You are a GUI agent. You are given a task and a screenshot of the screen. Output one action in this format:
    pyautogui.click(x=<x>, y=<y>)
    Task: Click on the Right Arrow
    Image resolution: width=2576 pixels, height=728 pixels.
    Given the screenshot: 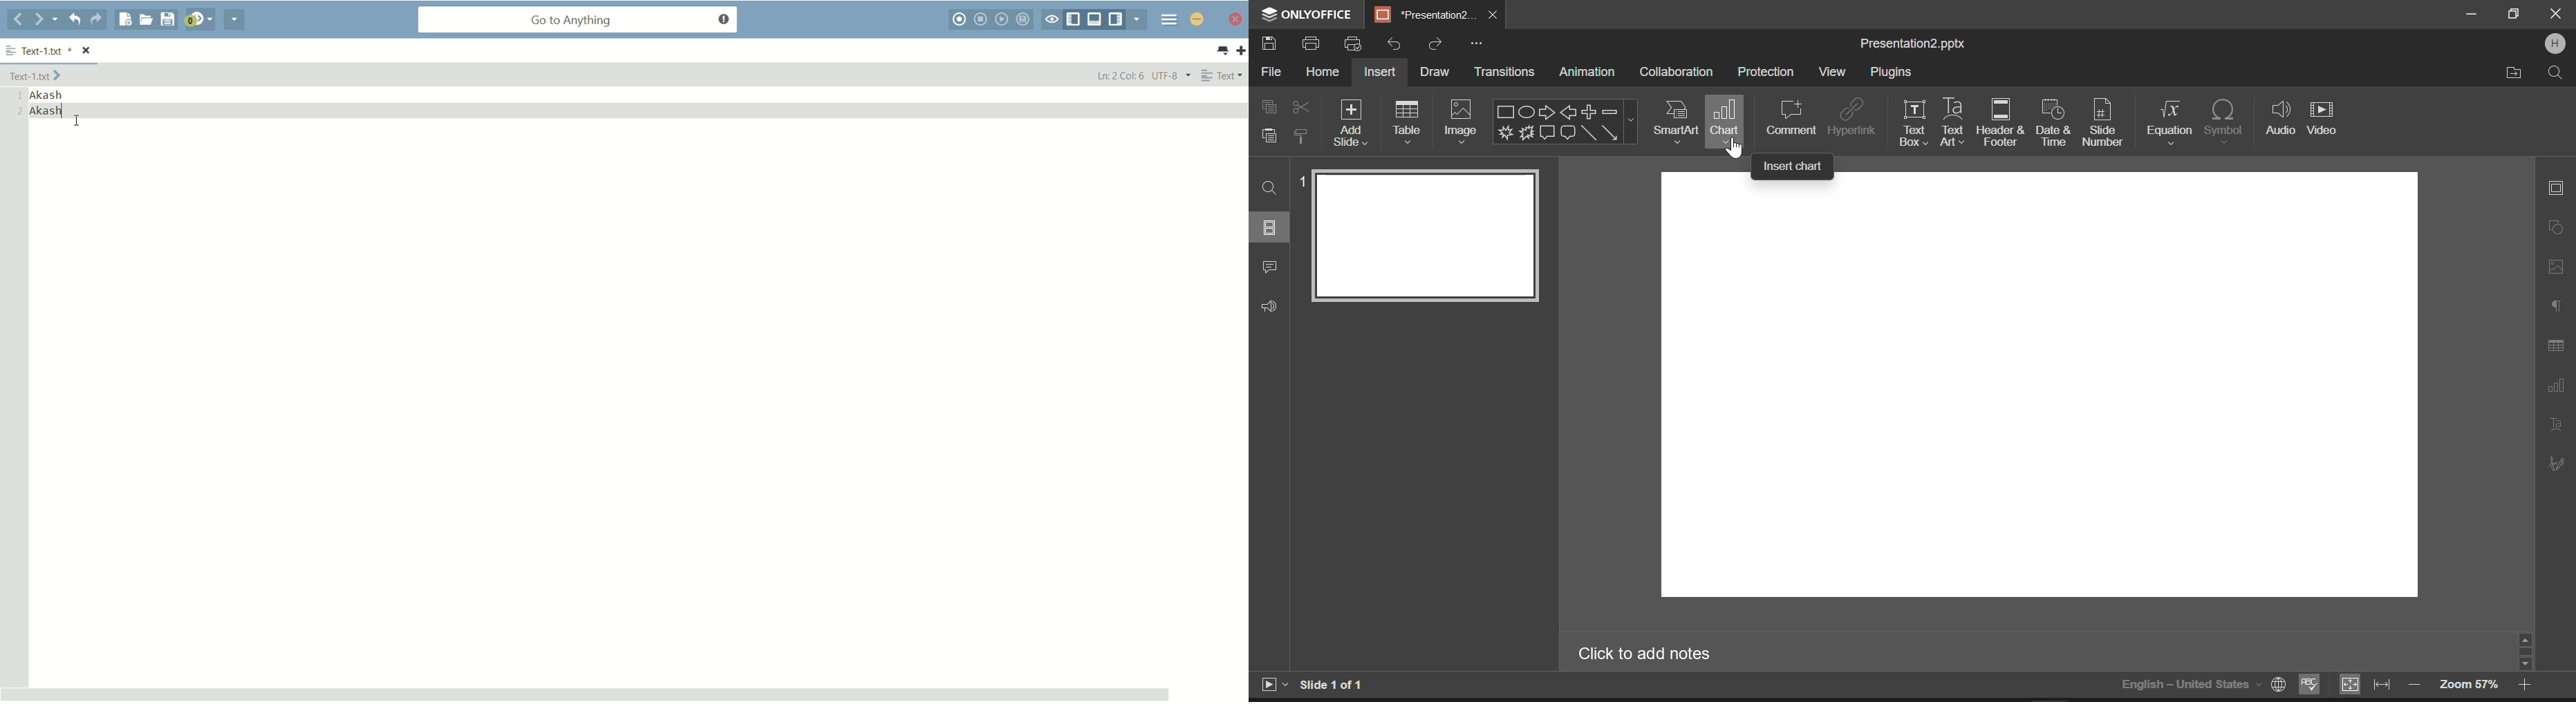 What is the action you would take?
    pyautogui.click(x=1547, y=113)
    